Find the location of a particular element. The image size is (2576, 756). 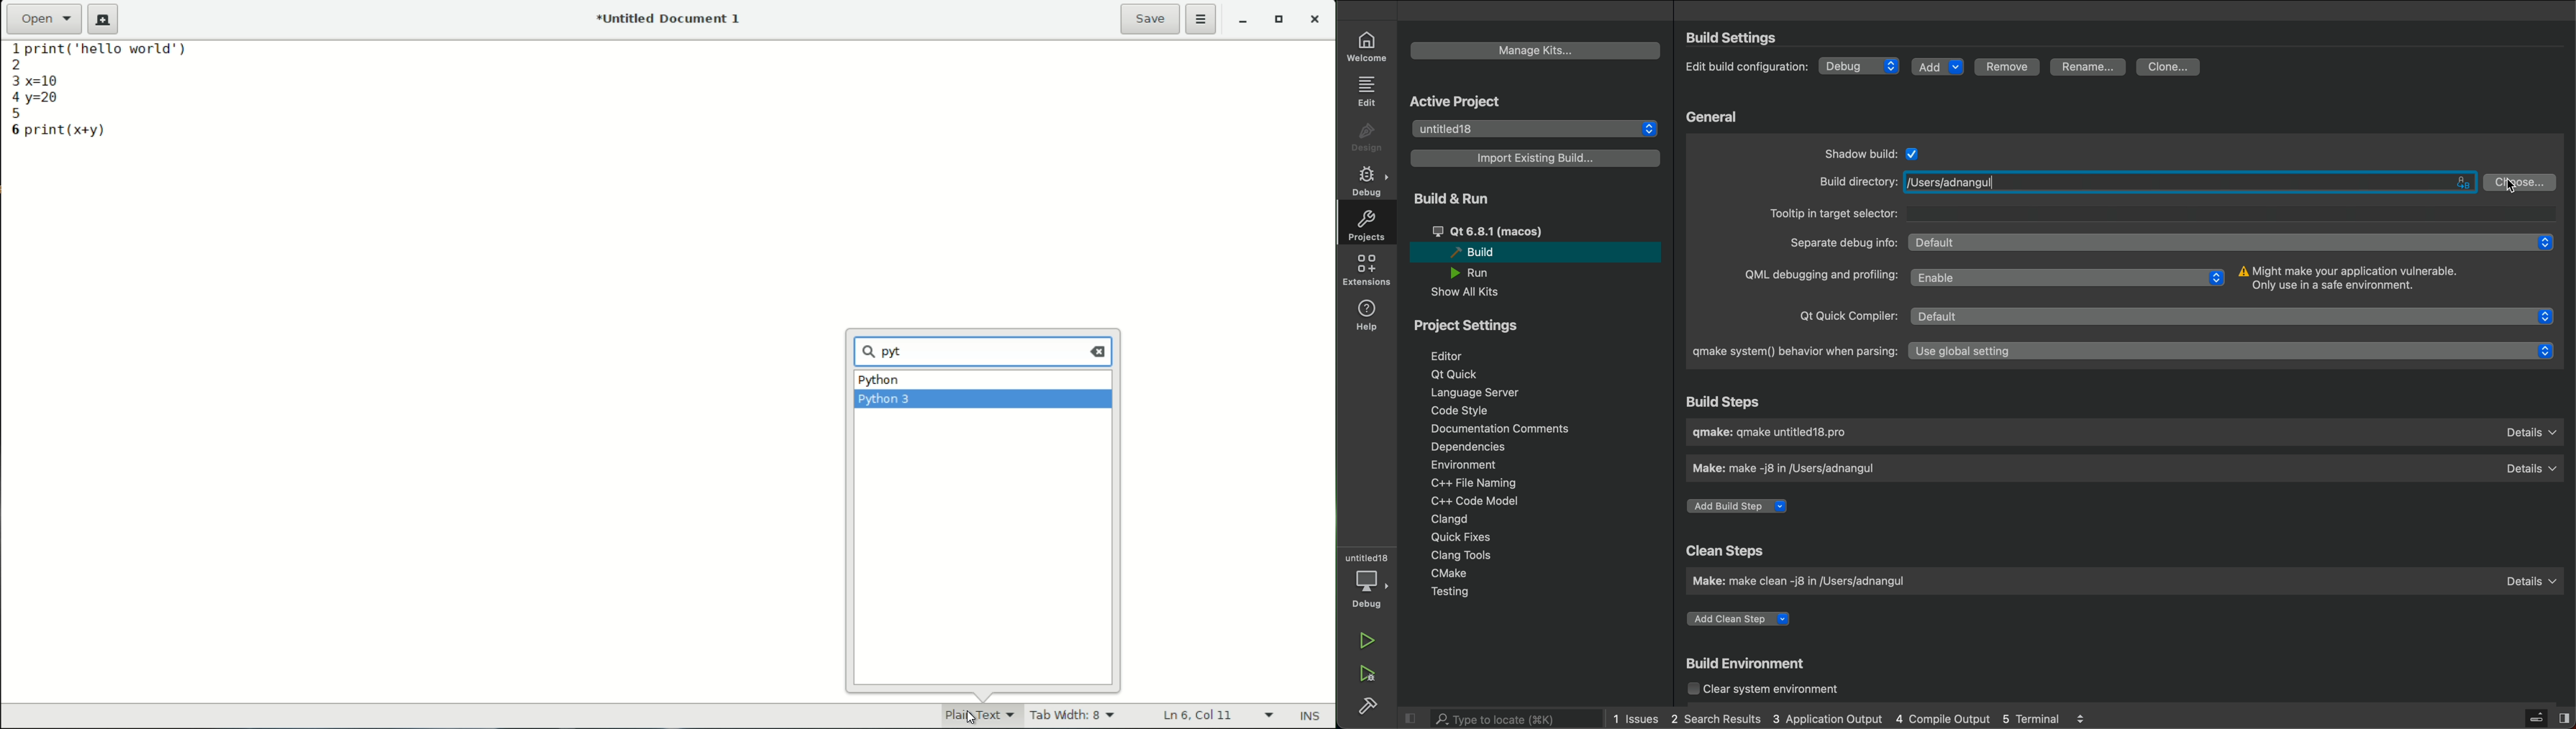

y equation  is located at coordinates (46, 98).